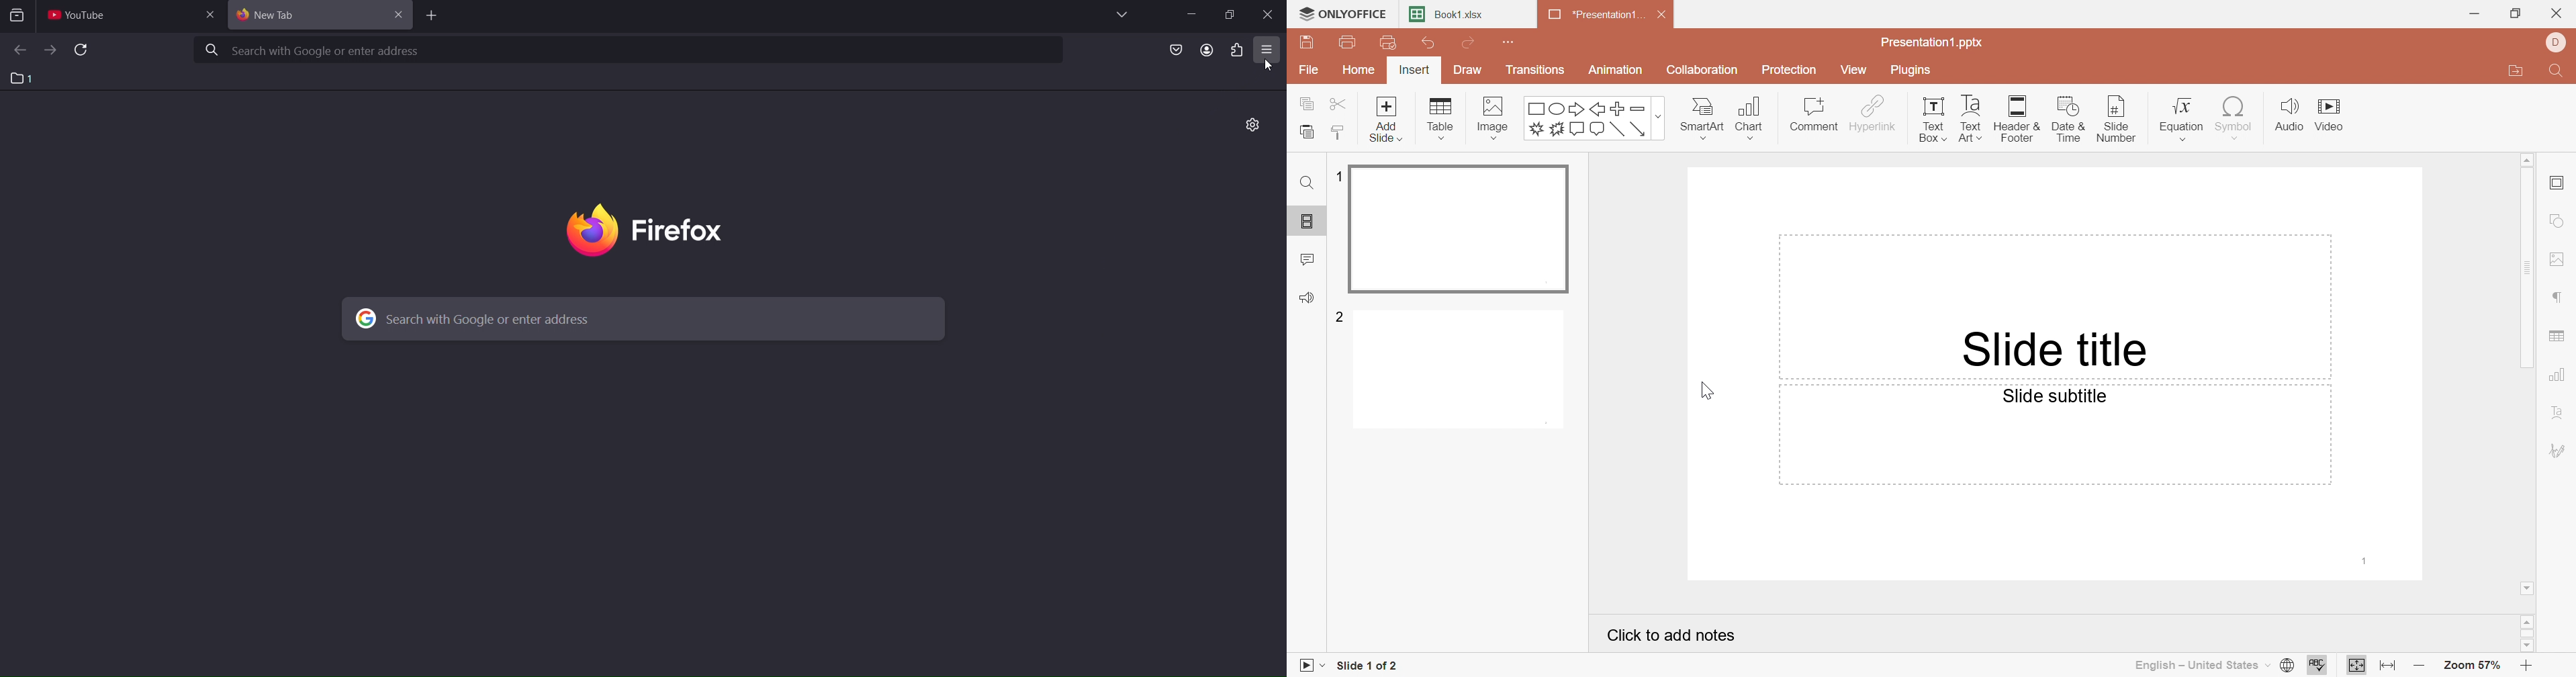 Image resolution: width=2576 pixels, height=700 pixels. Describe the element at coordinates (2420, 668) in the screenshot. I see `Zoom out` at that location.